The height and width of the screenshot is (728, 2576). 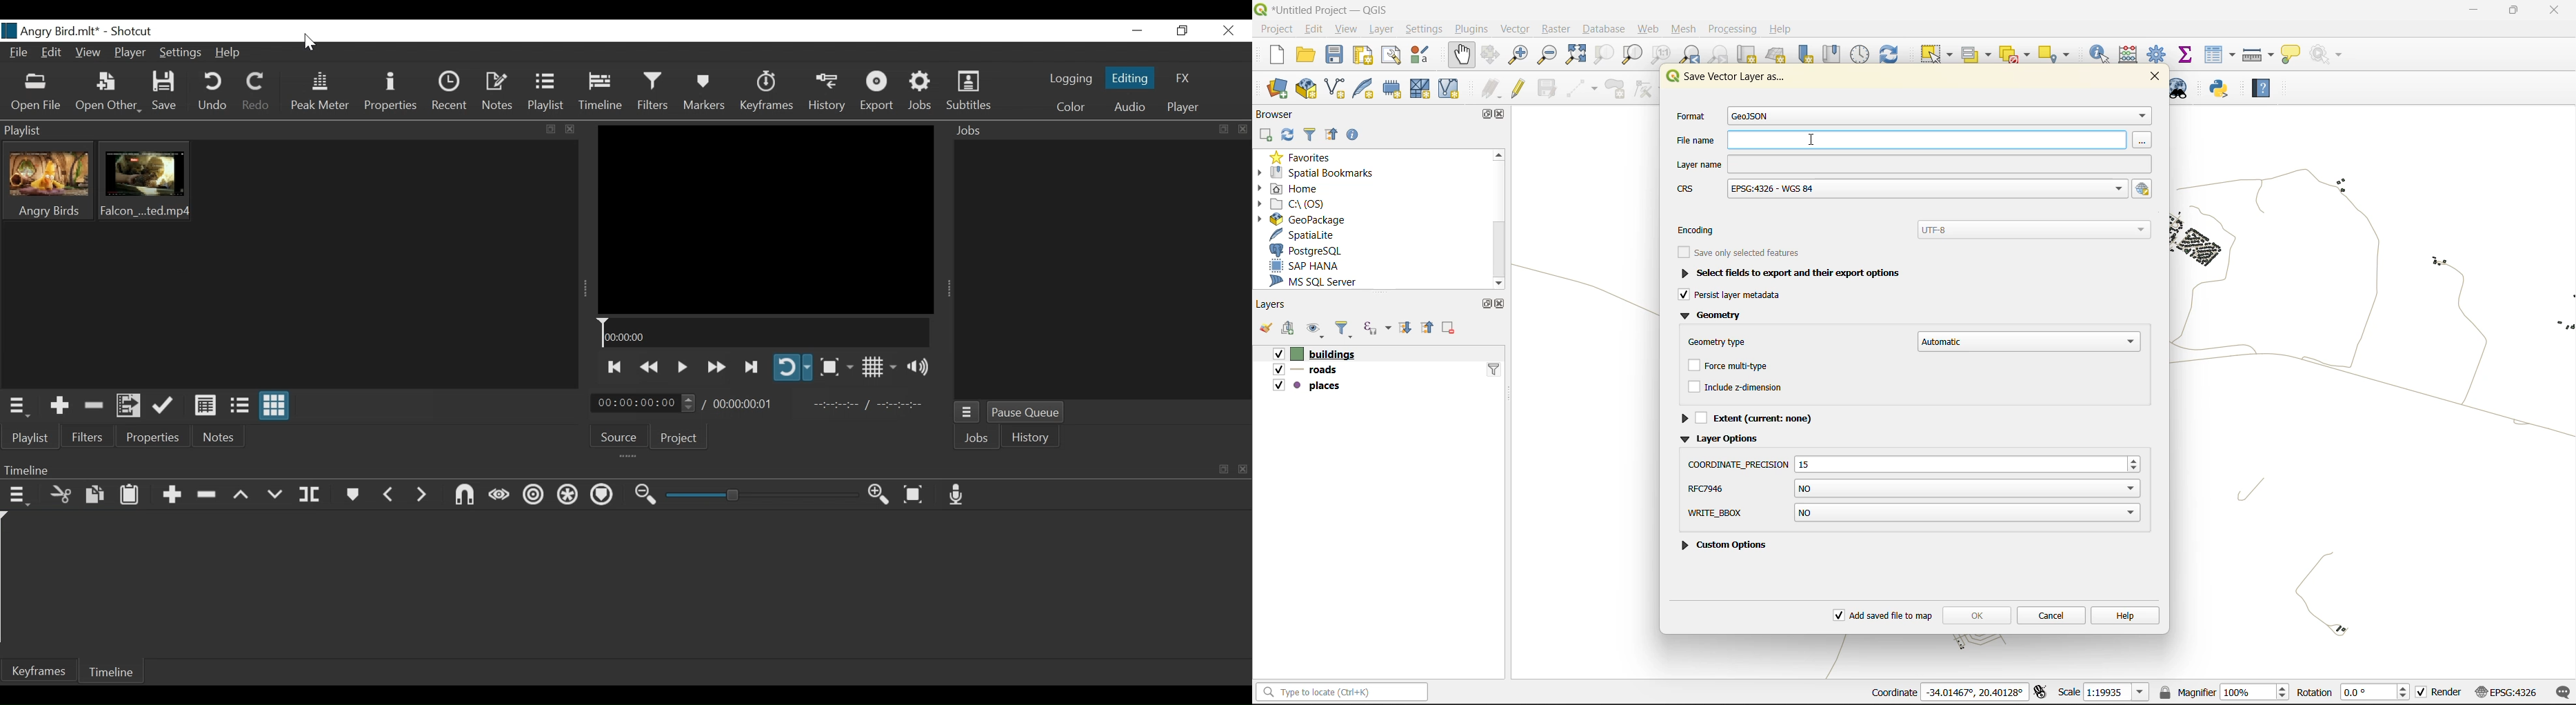 I want to click on , so click(x=1071, y=107).